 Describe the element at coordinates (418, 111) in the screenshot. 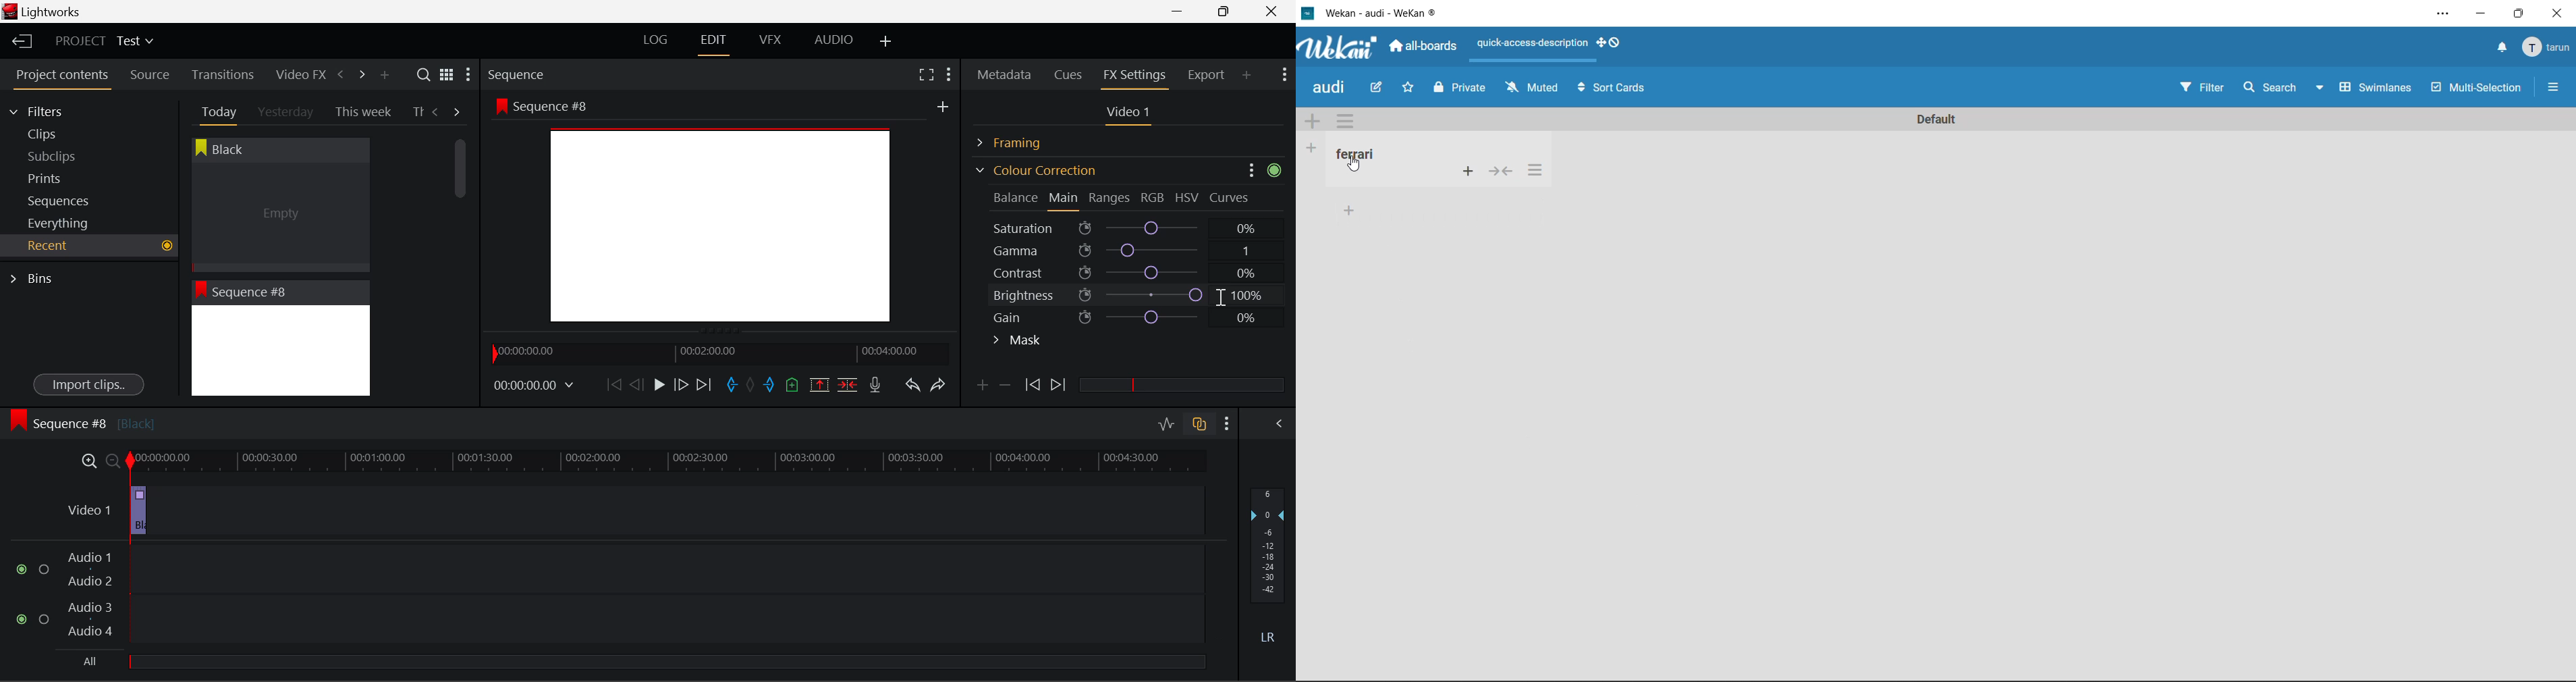

I see `Th` at that location.